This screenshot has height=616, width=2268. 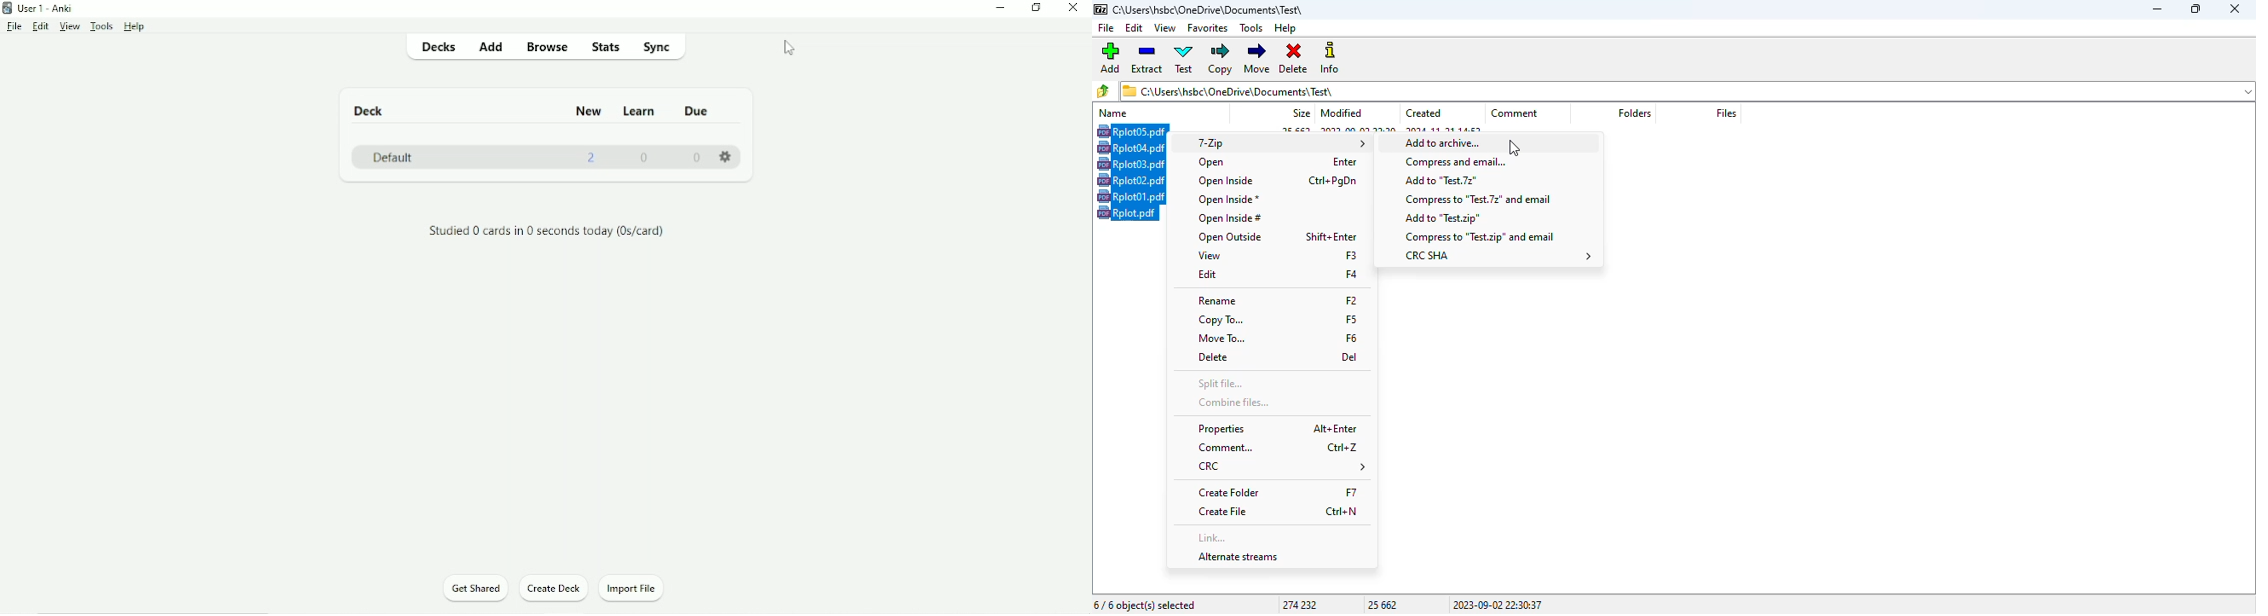 I want to click on Learn, so click(x=641, y=111).